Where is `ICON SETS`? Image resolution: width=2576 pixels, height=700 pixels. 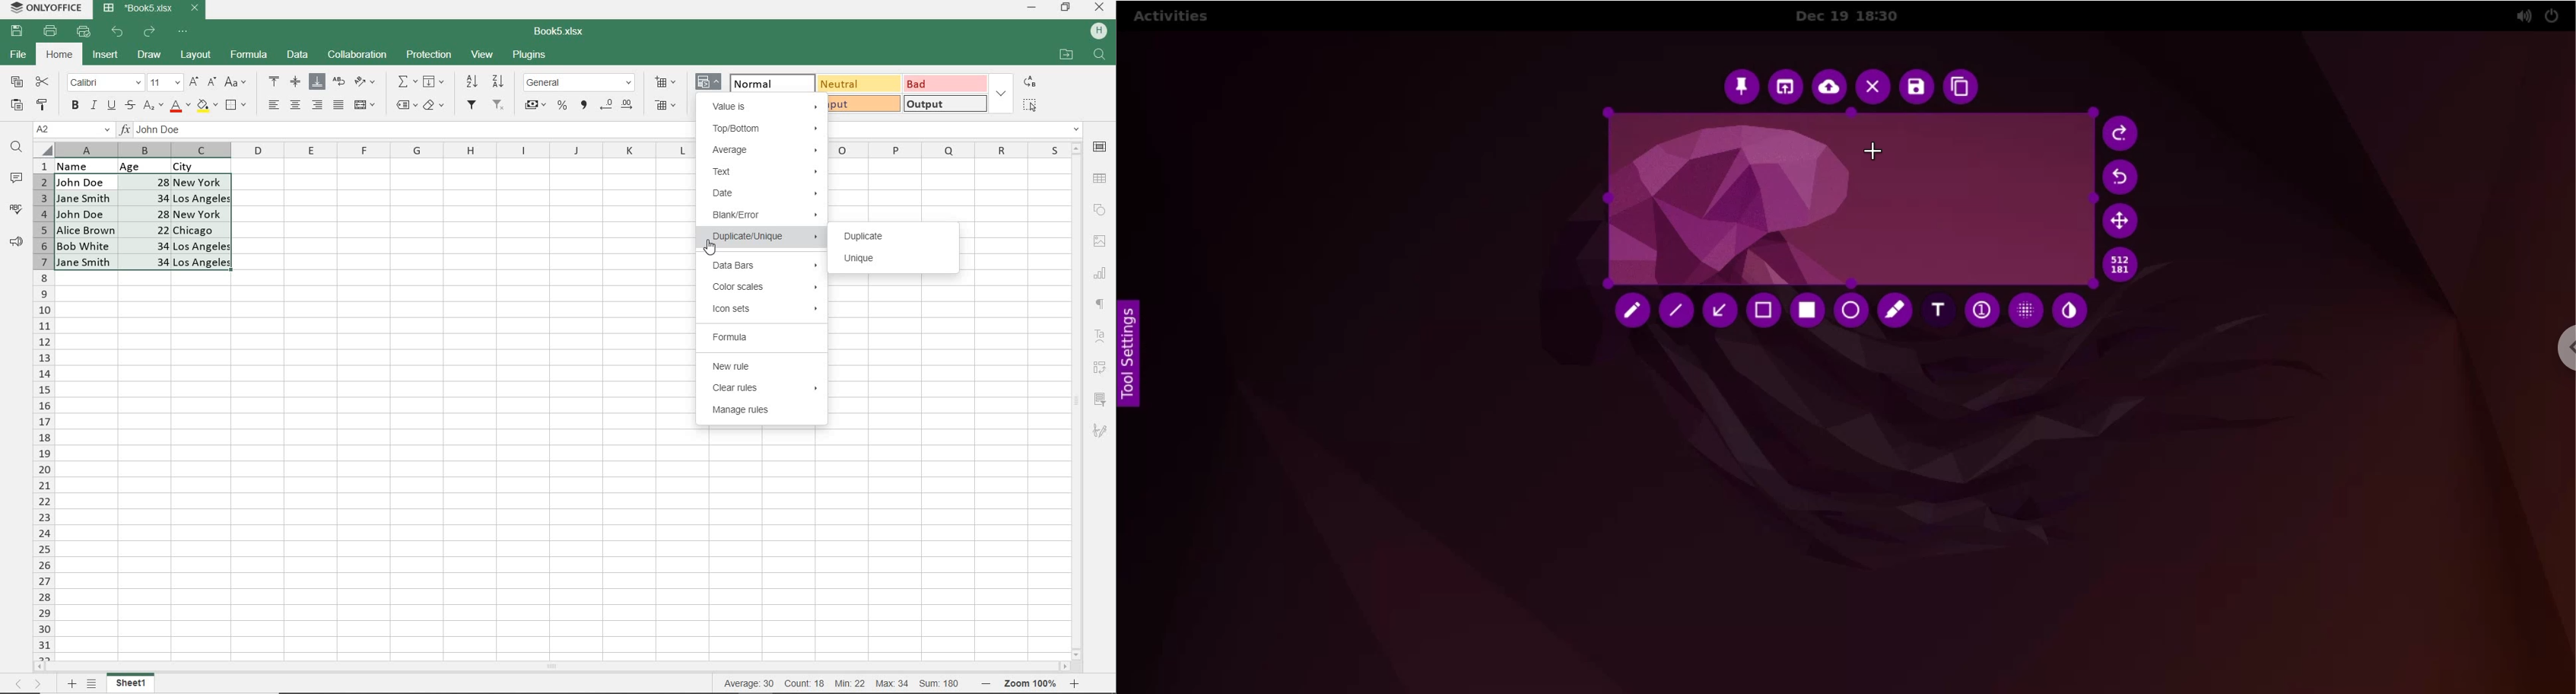 ICON SETS is located at coordinates (765, 309).